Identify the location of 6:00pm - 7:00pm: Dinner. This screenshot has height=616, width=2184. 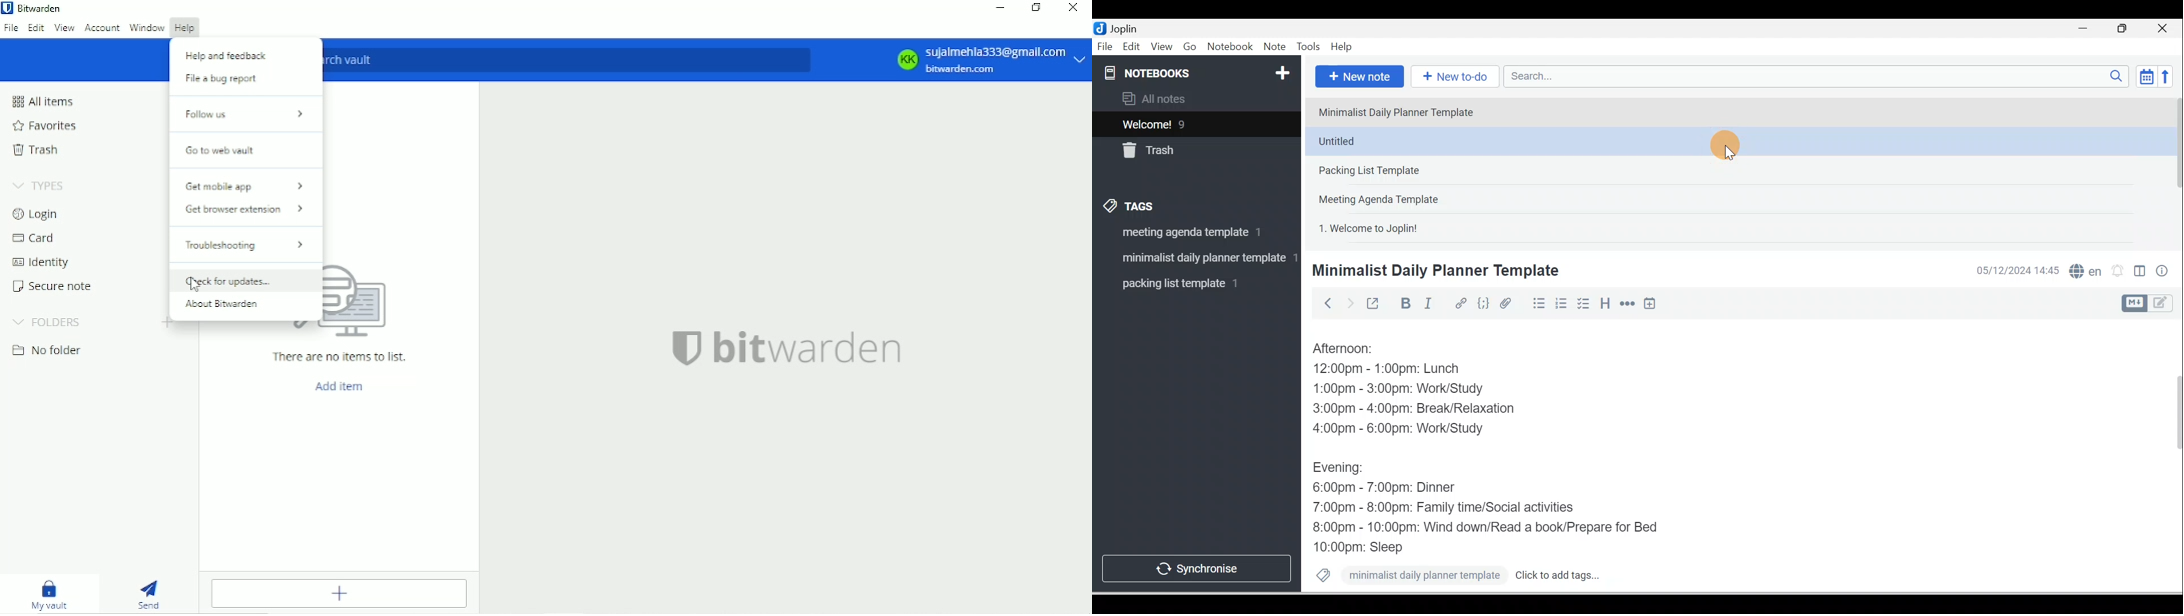
(1393, 488).